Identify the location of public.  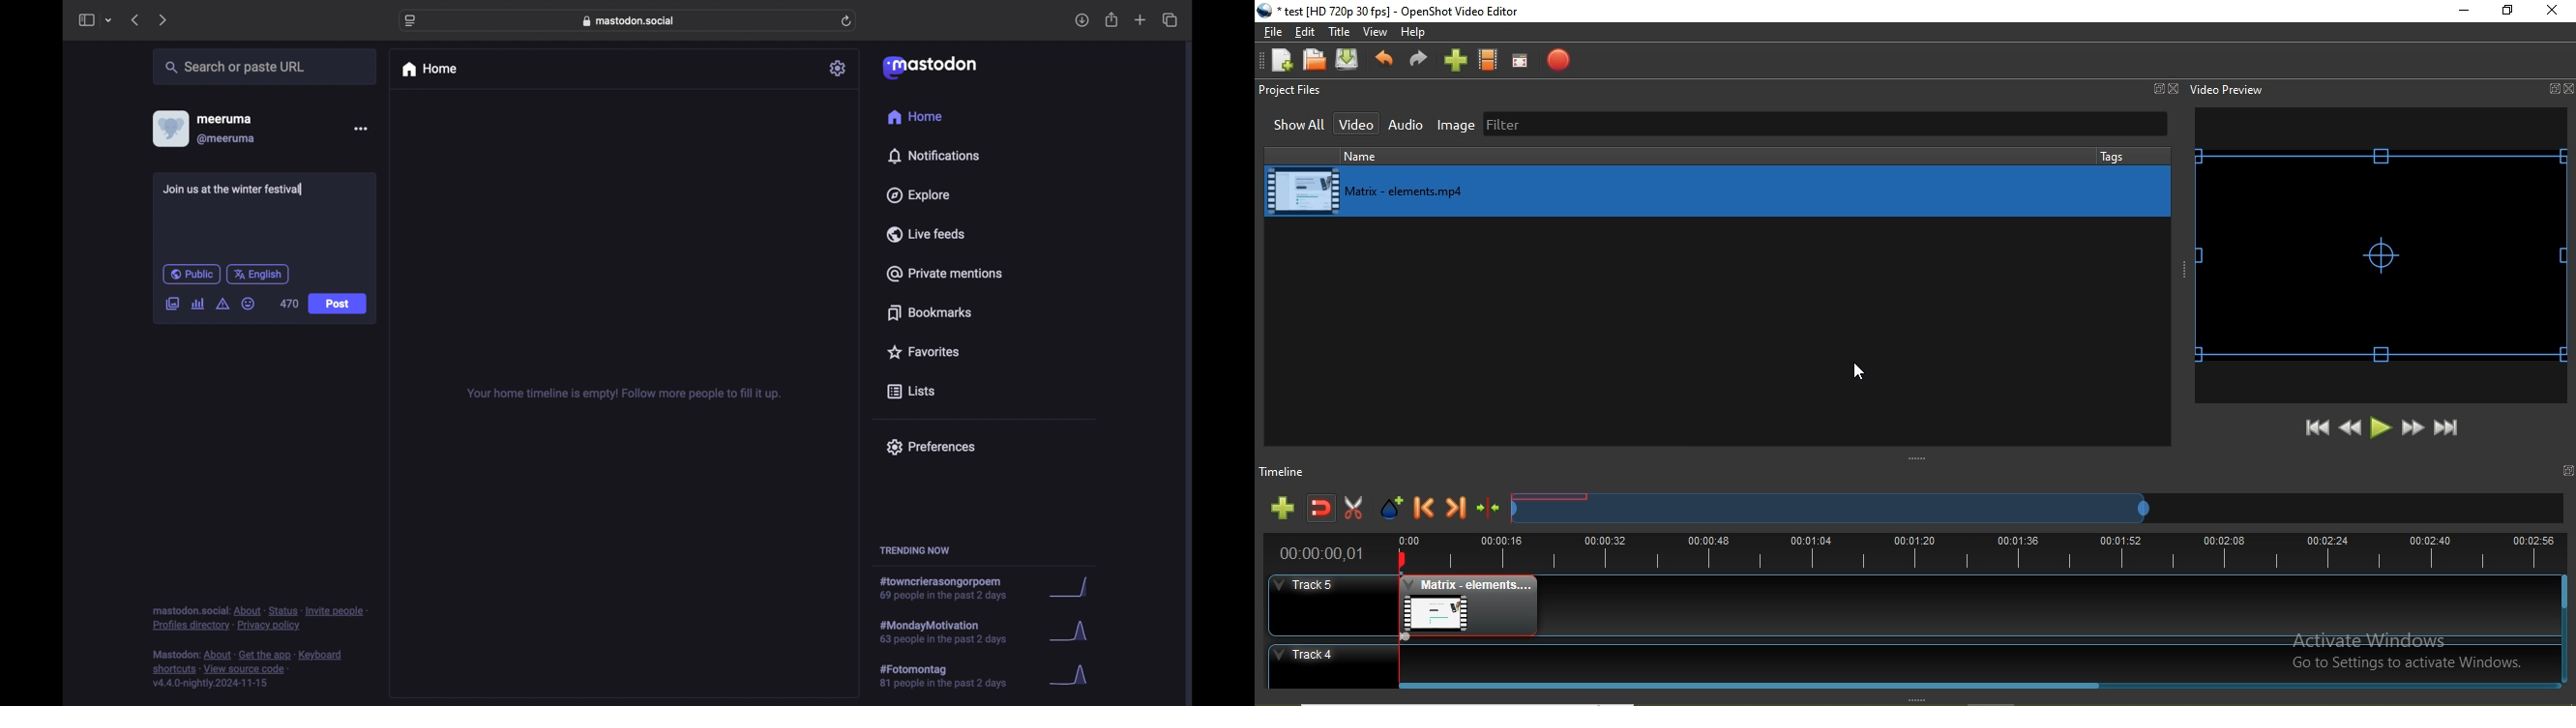
(191, 274).